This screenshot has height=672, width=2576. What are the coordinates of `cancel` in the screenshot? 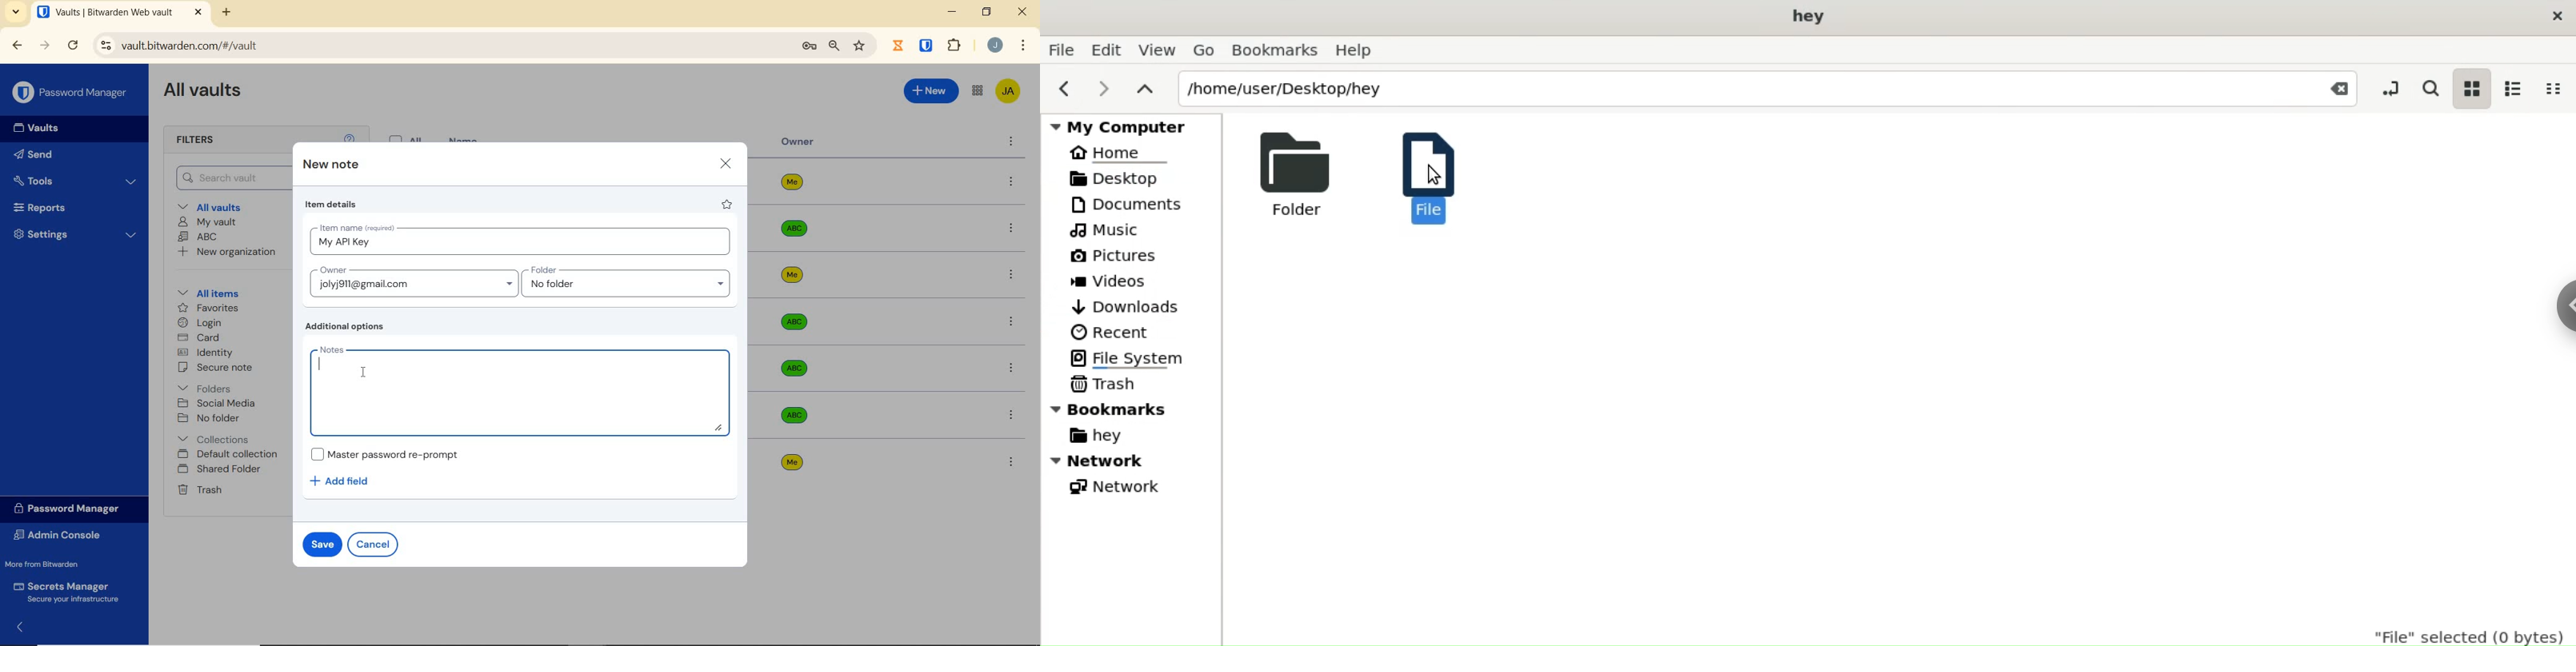 It's located at (375, 544).